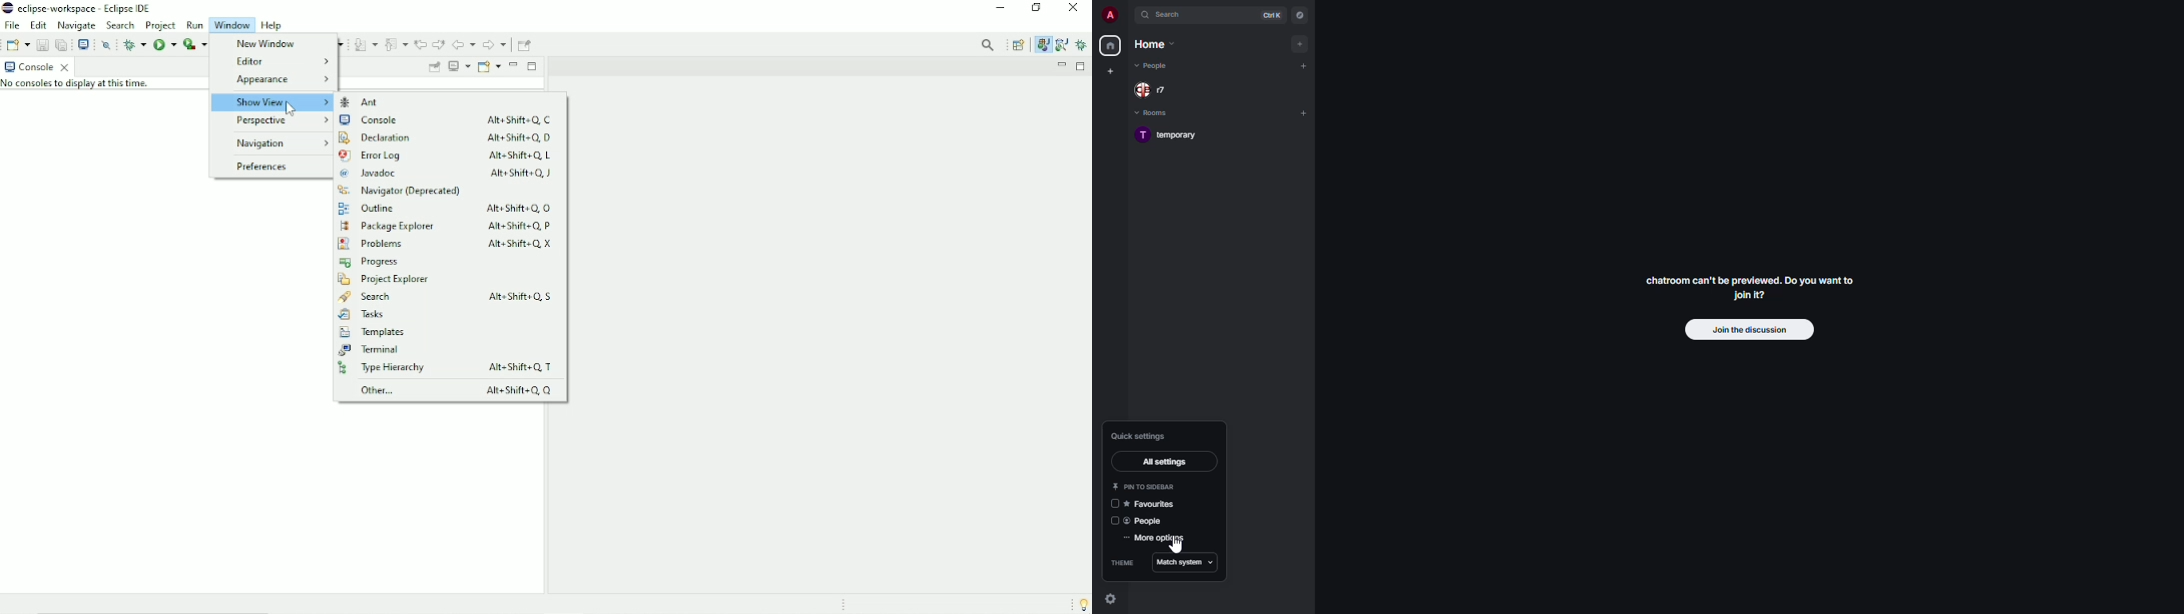 The image size is (2184, 616). What do you see at coordinates (1114, 520) in the screenshot?
I see `disabled` at bounding box center [1114, 520].